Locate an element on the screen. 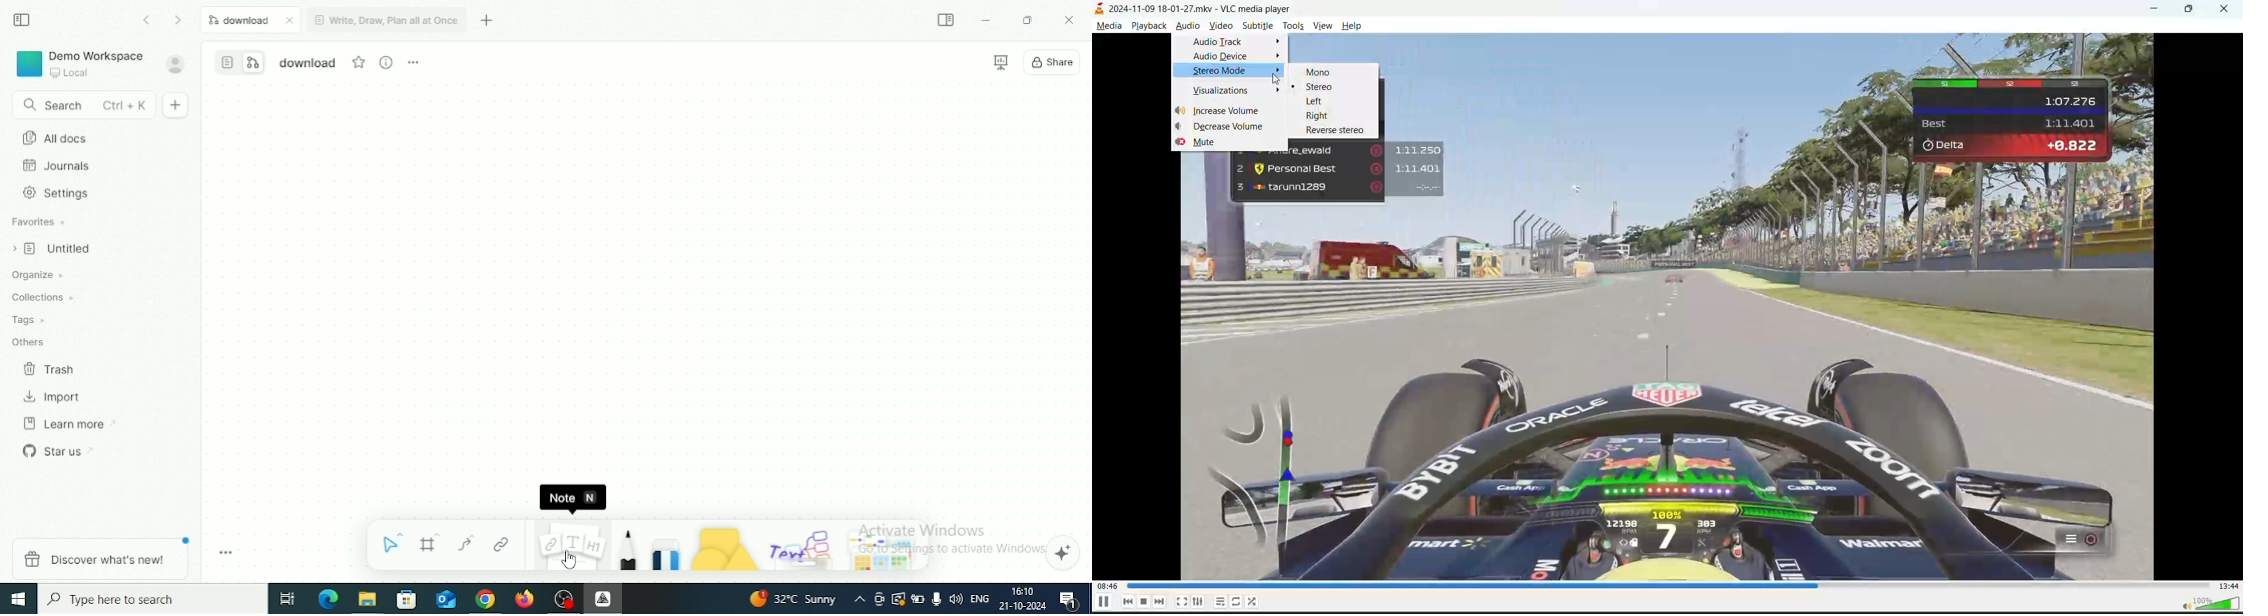  pervious is located at coordinates (1127, 601).